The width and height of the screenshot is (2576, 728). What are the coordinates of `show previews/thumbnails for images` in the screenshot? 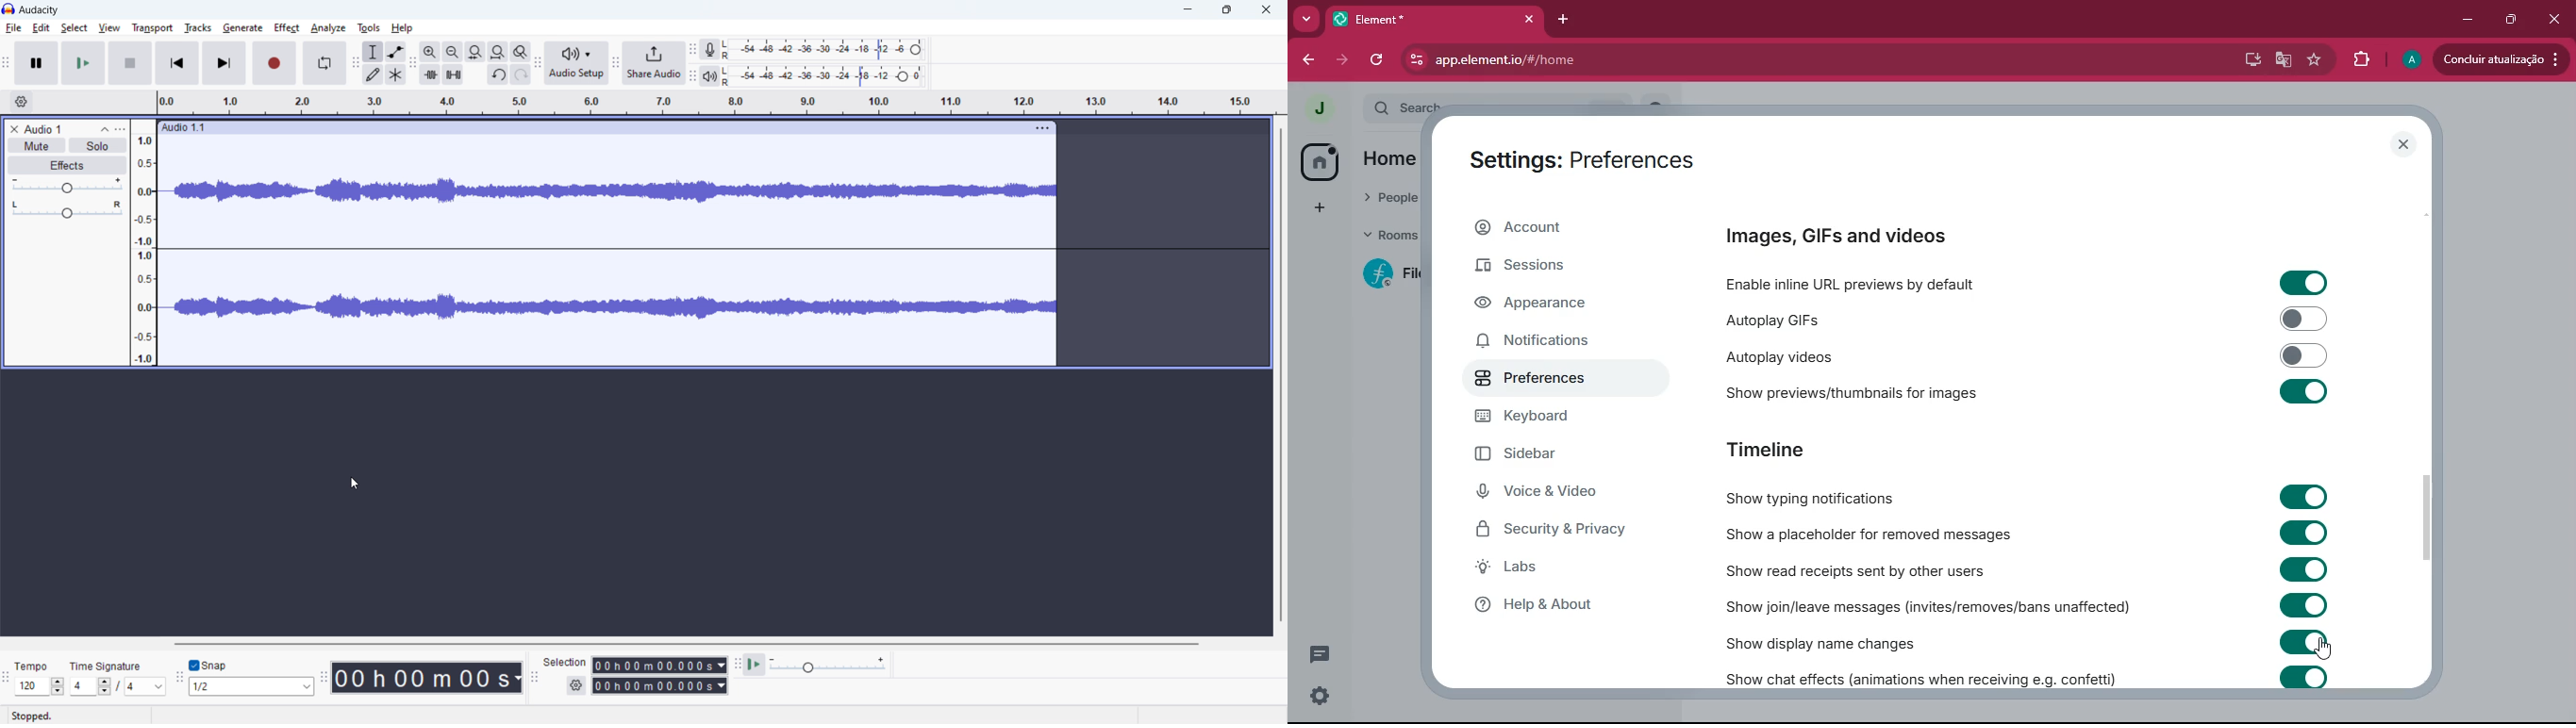 It's located at (1861, 391).